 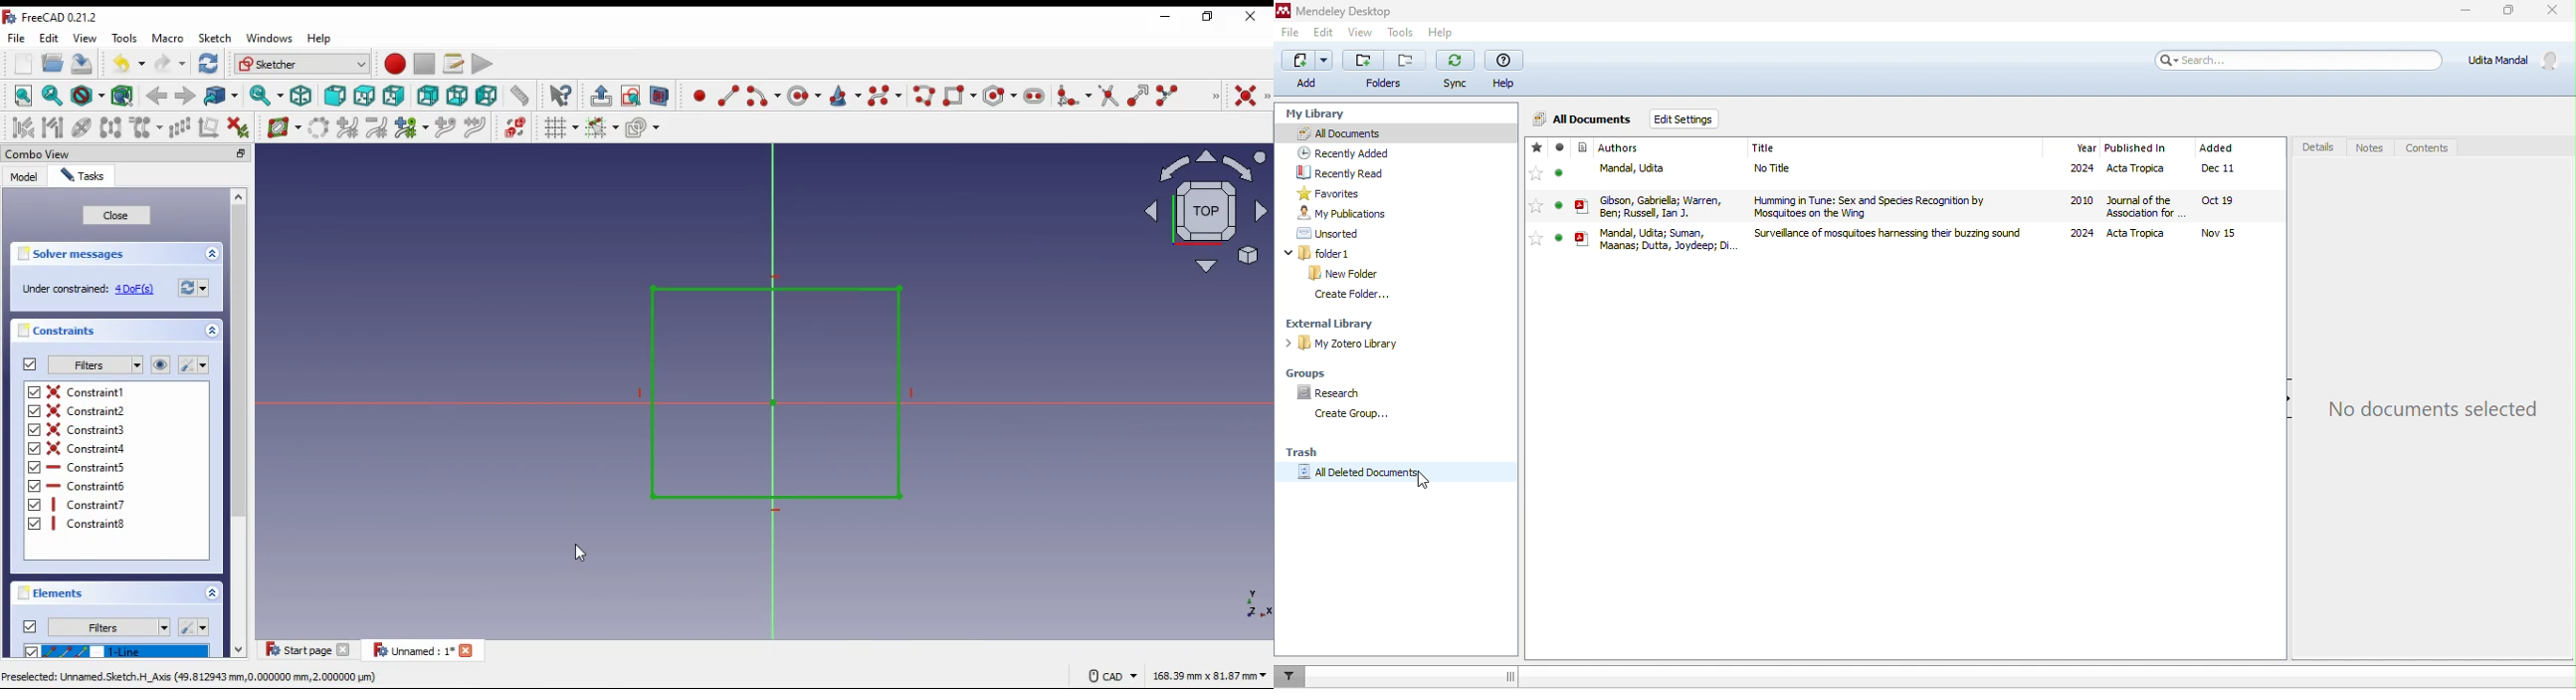 What do you see at coordinates (2464, 11) in the screenshot?
I see `minimize` at bounding box center [2464, 11].